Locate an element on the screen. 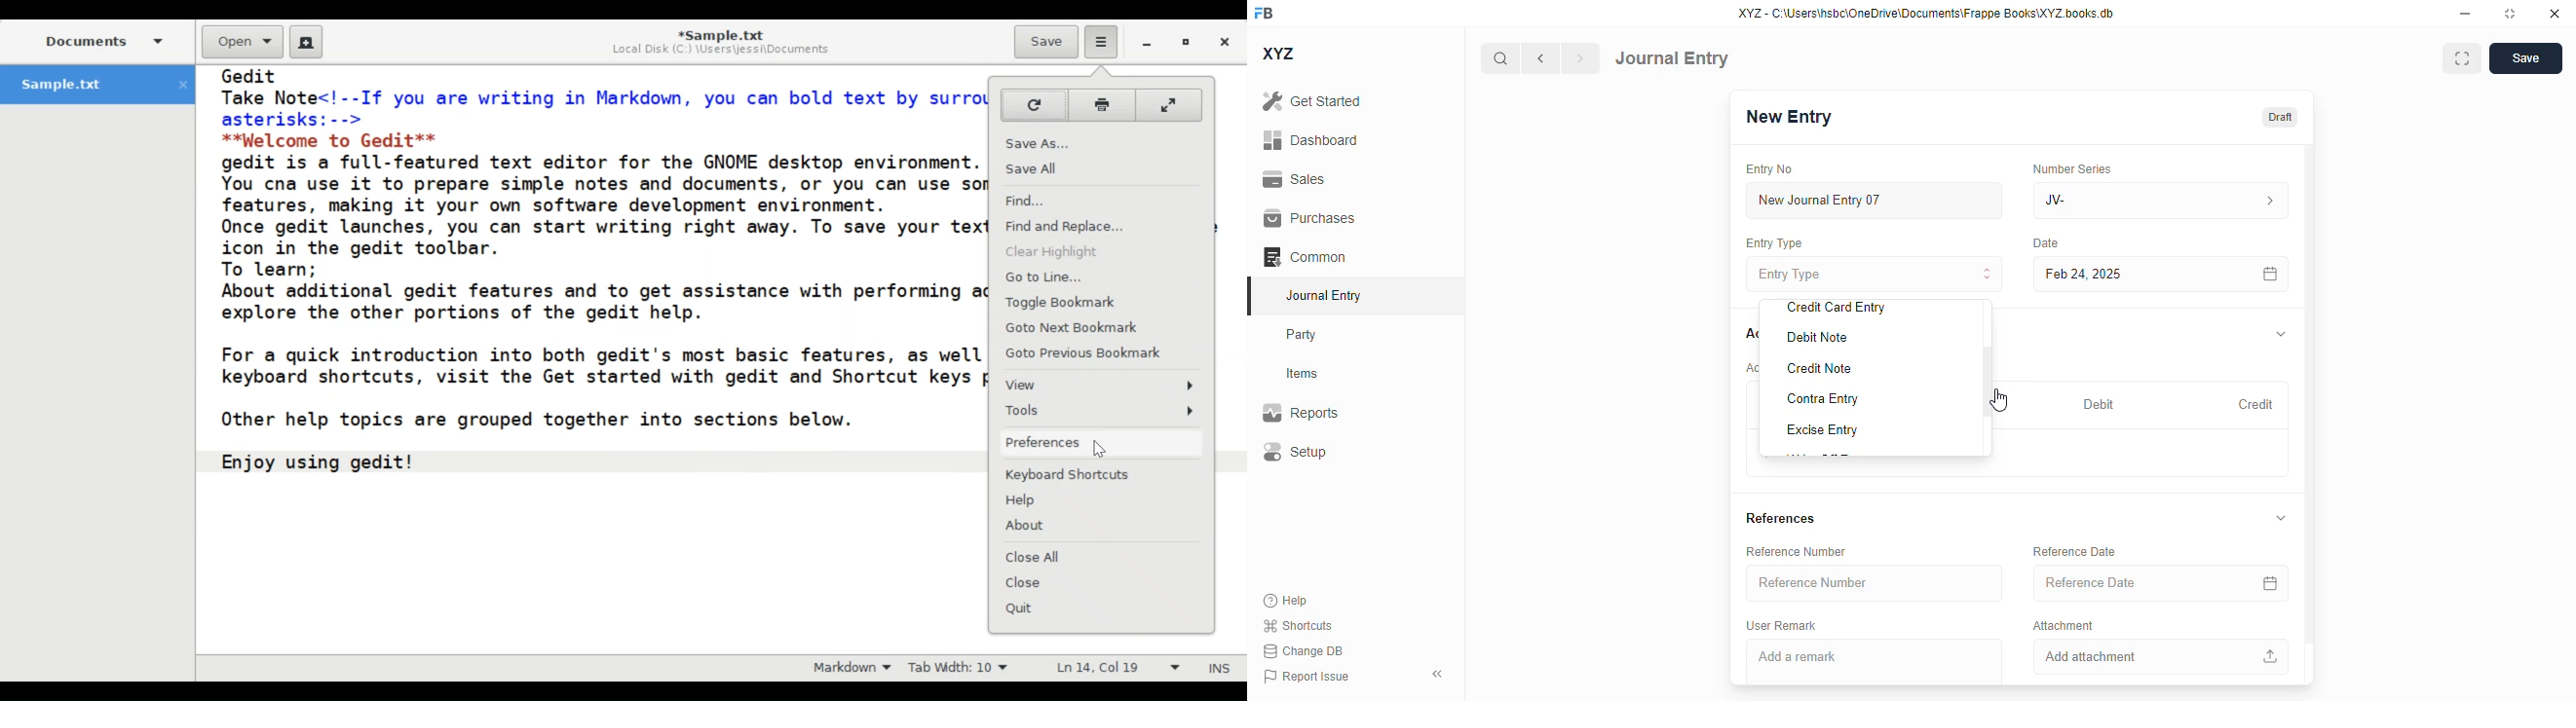 This screenshot has width=2576, height=728. new journal entry 07 is located at coordinates (1875, 200).